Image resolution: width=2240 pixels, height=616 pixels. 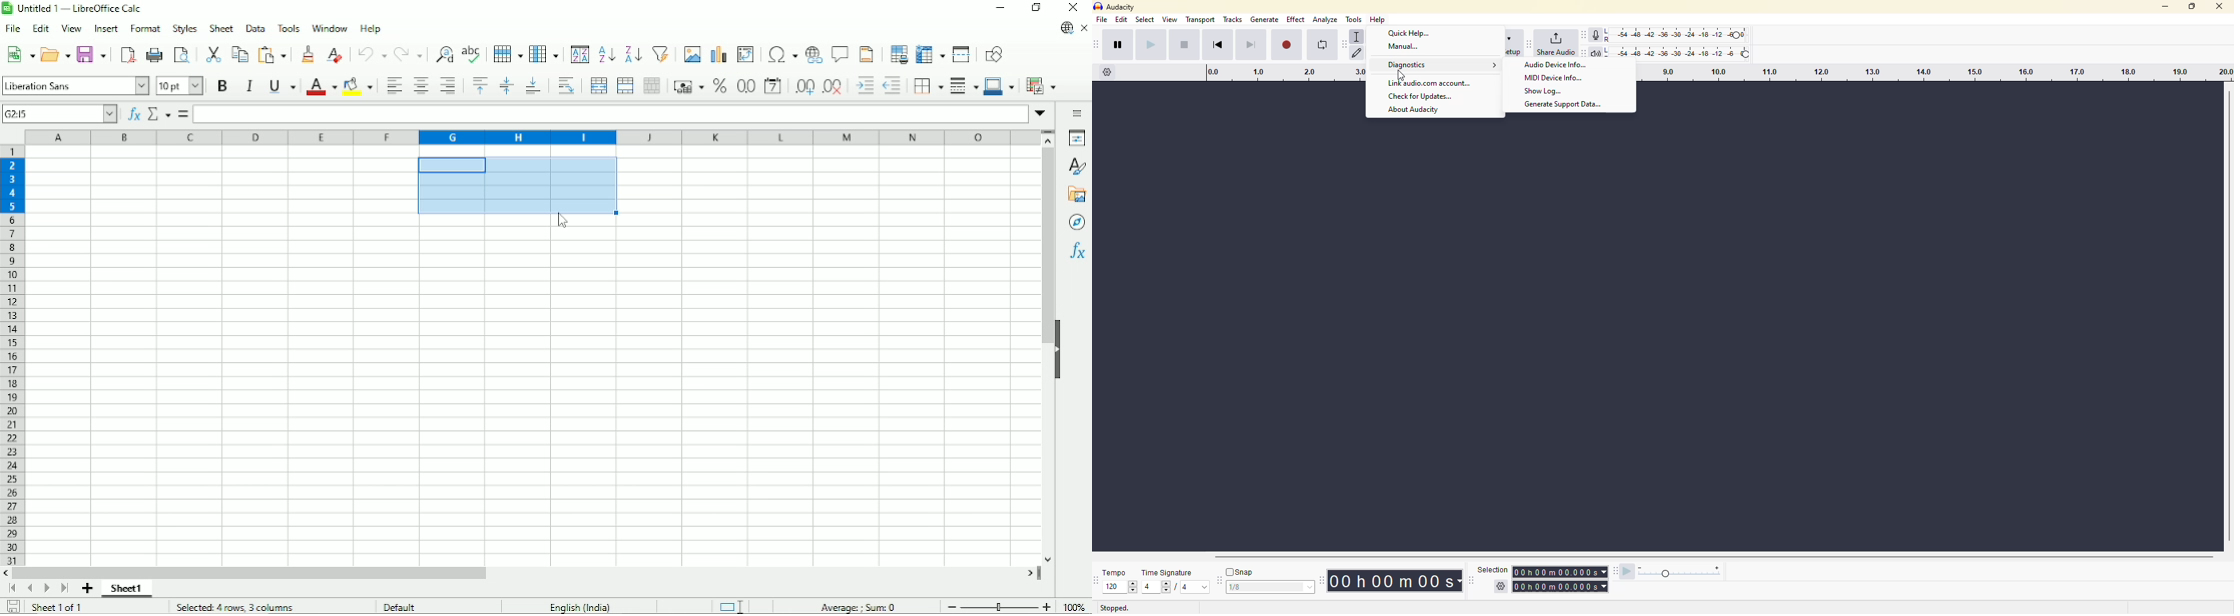 What do you see at coordinates (273, 54) in the screenshot?
I see `Paste` at bounding box center [273, 54].